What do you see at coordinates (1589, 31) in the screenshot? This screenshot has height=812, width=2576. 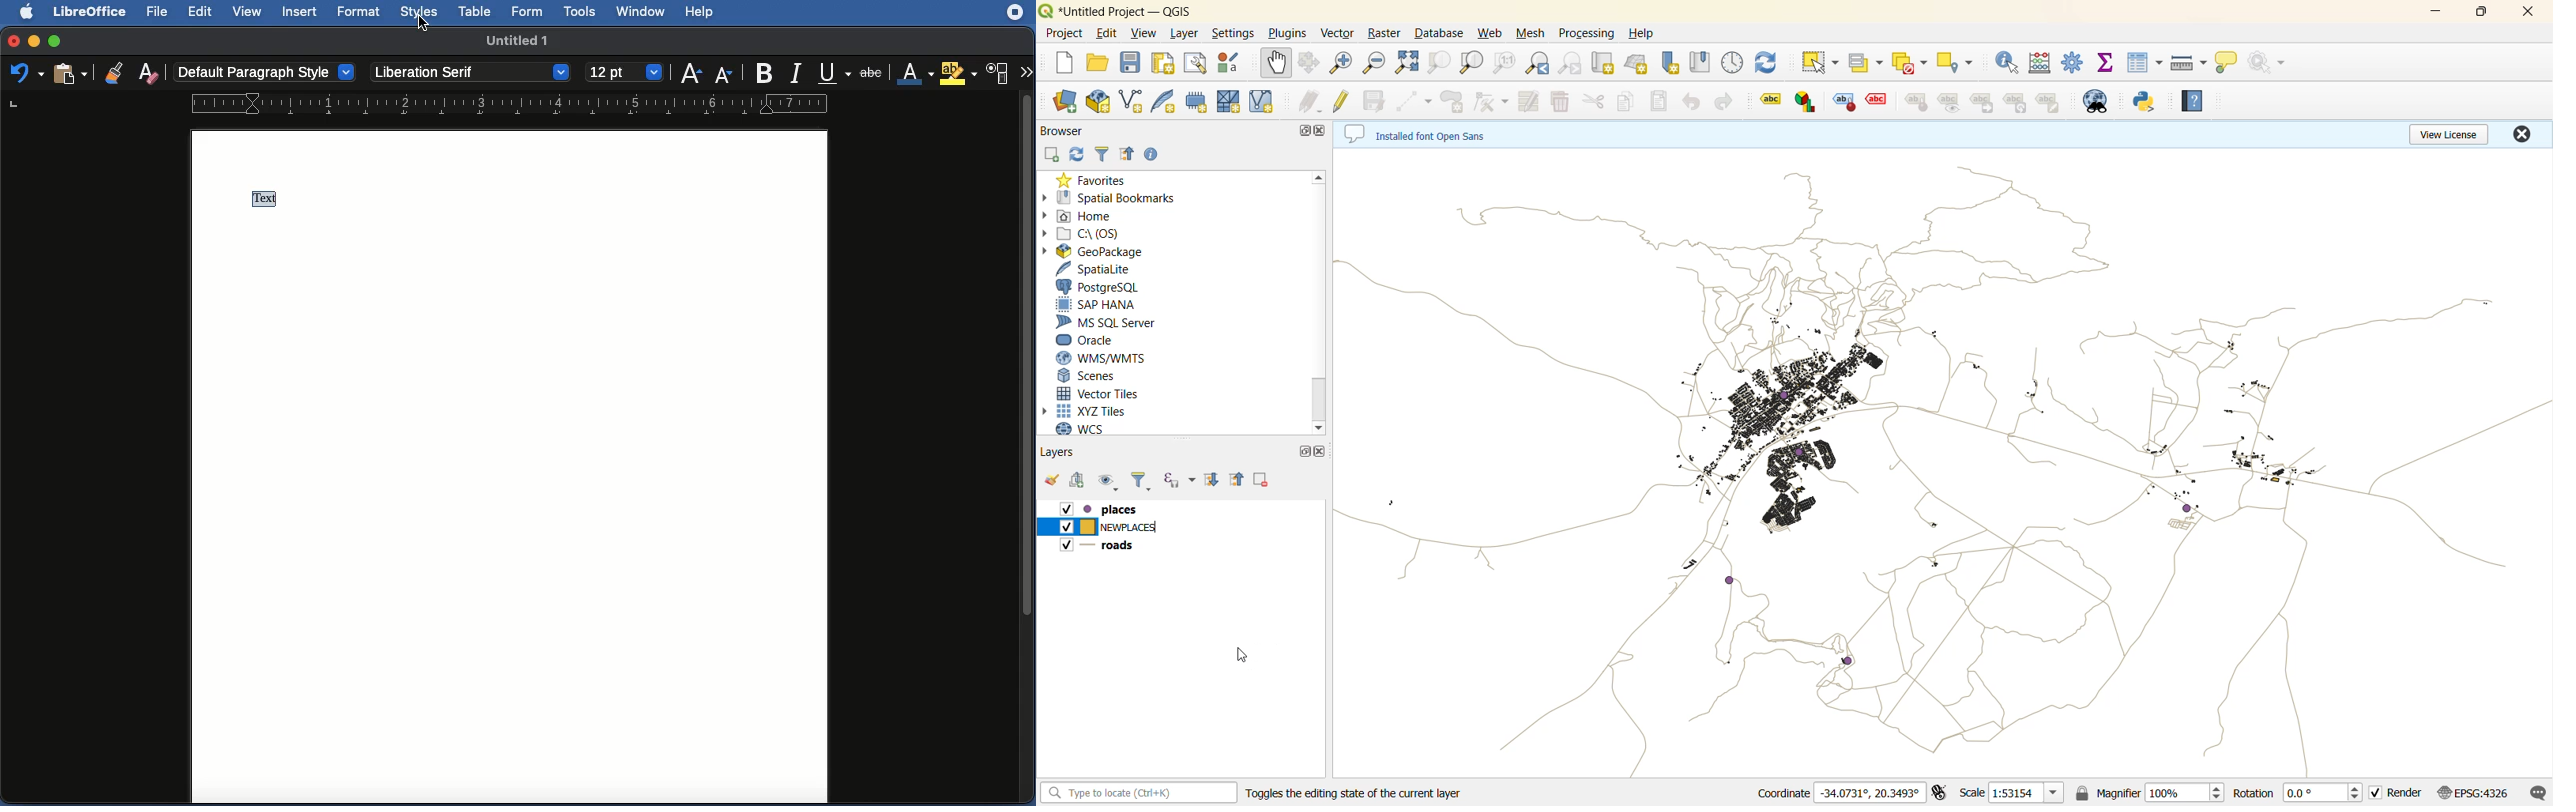 I see `processing` at bounding box center [1589, 31].